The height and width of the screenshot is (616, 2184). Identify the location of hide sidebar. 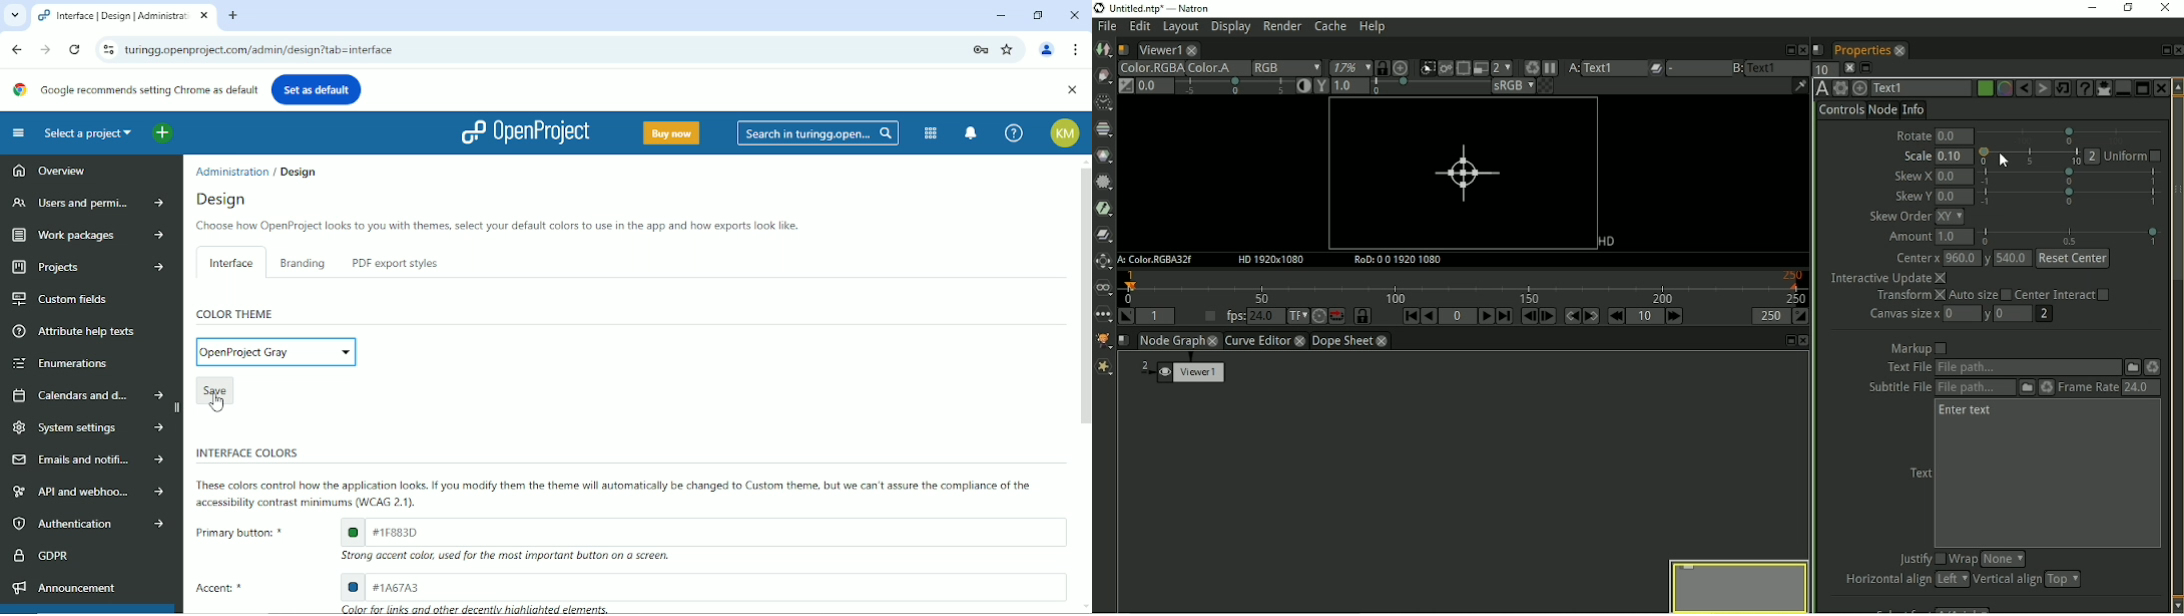
(179, 408).